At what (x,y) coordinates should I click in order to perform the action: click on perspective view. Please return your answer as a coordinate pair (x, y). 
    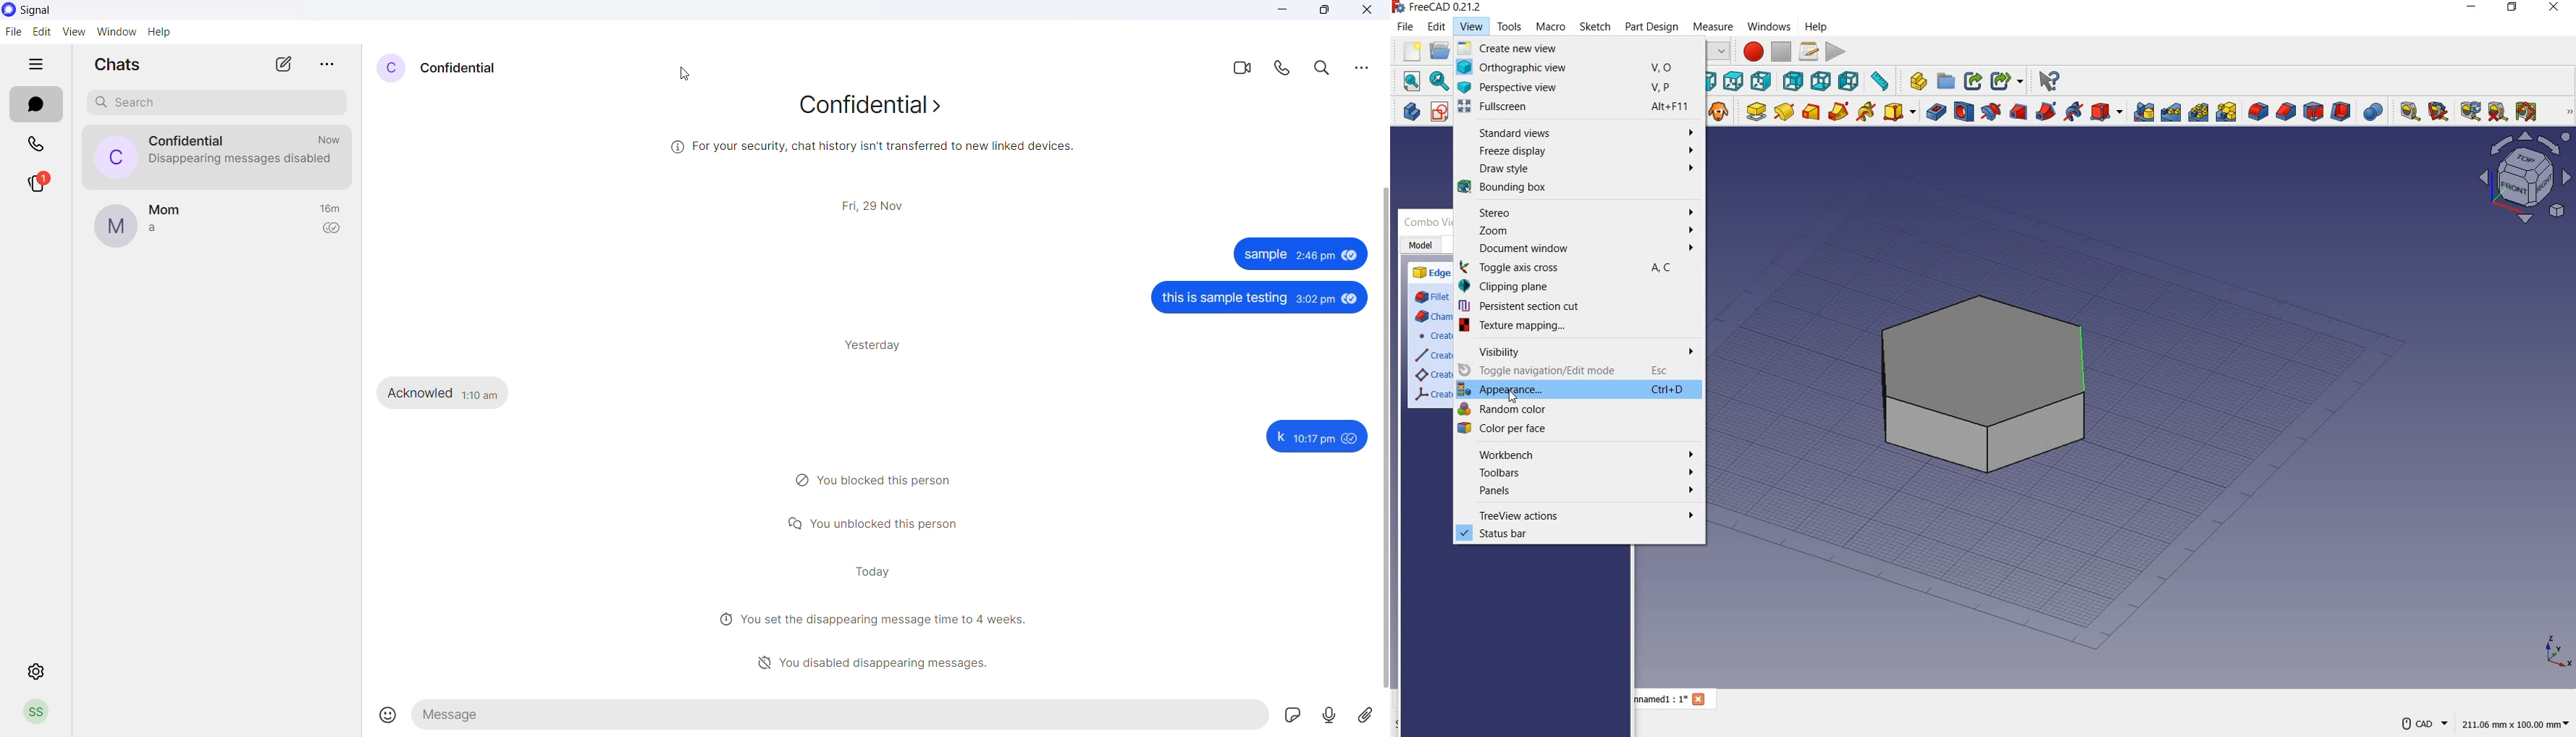
    Looking at the image, I should click on (1575, 88).